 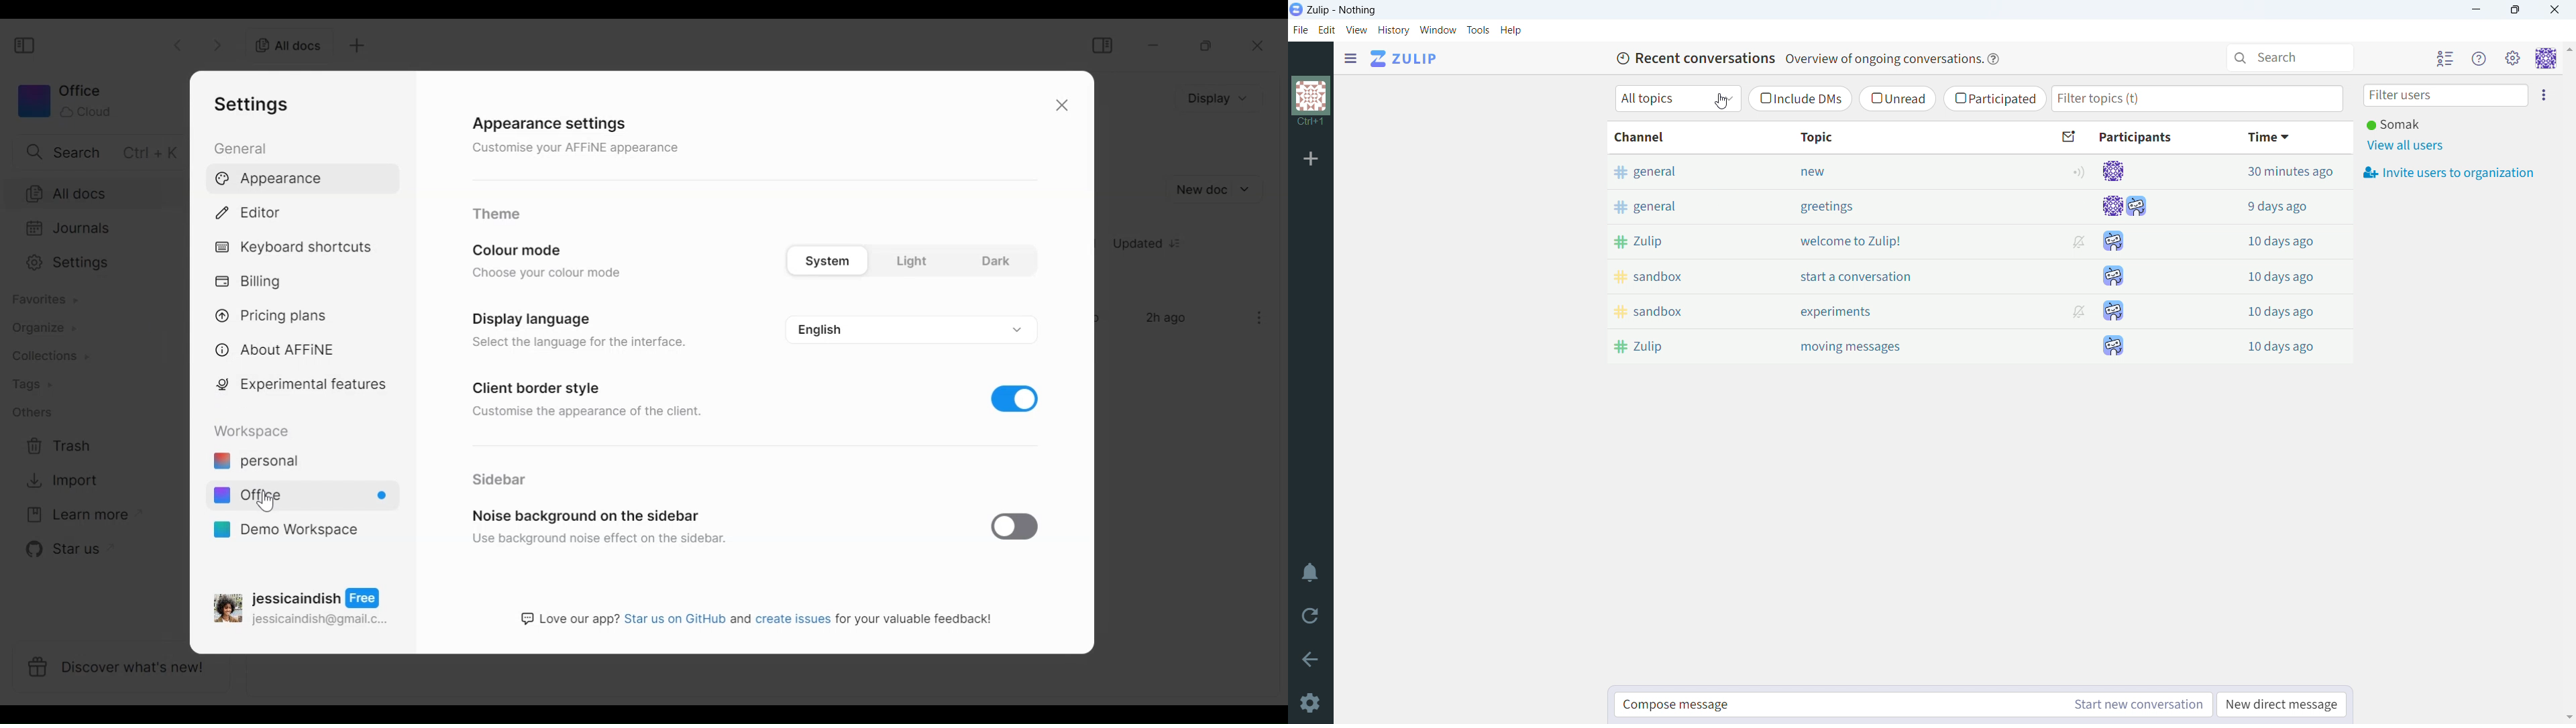 What do you see at coordinates (1682, 172) in the screenshot?
I see `general` at bounding box center [1682, 172].